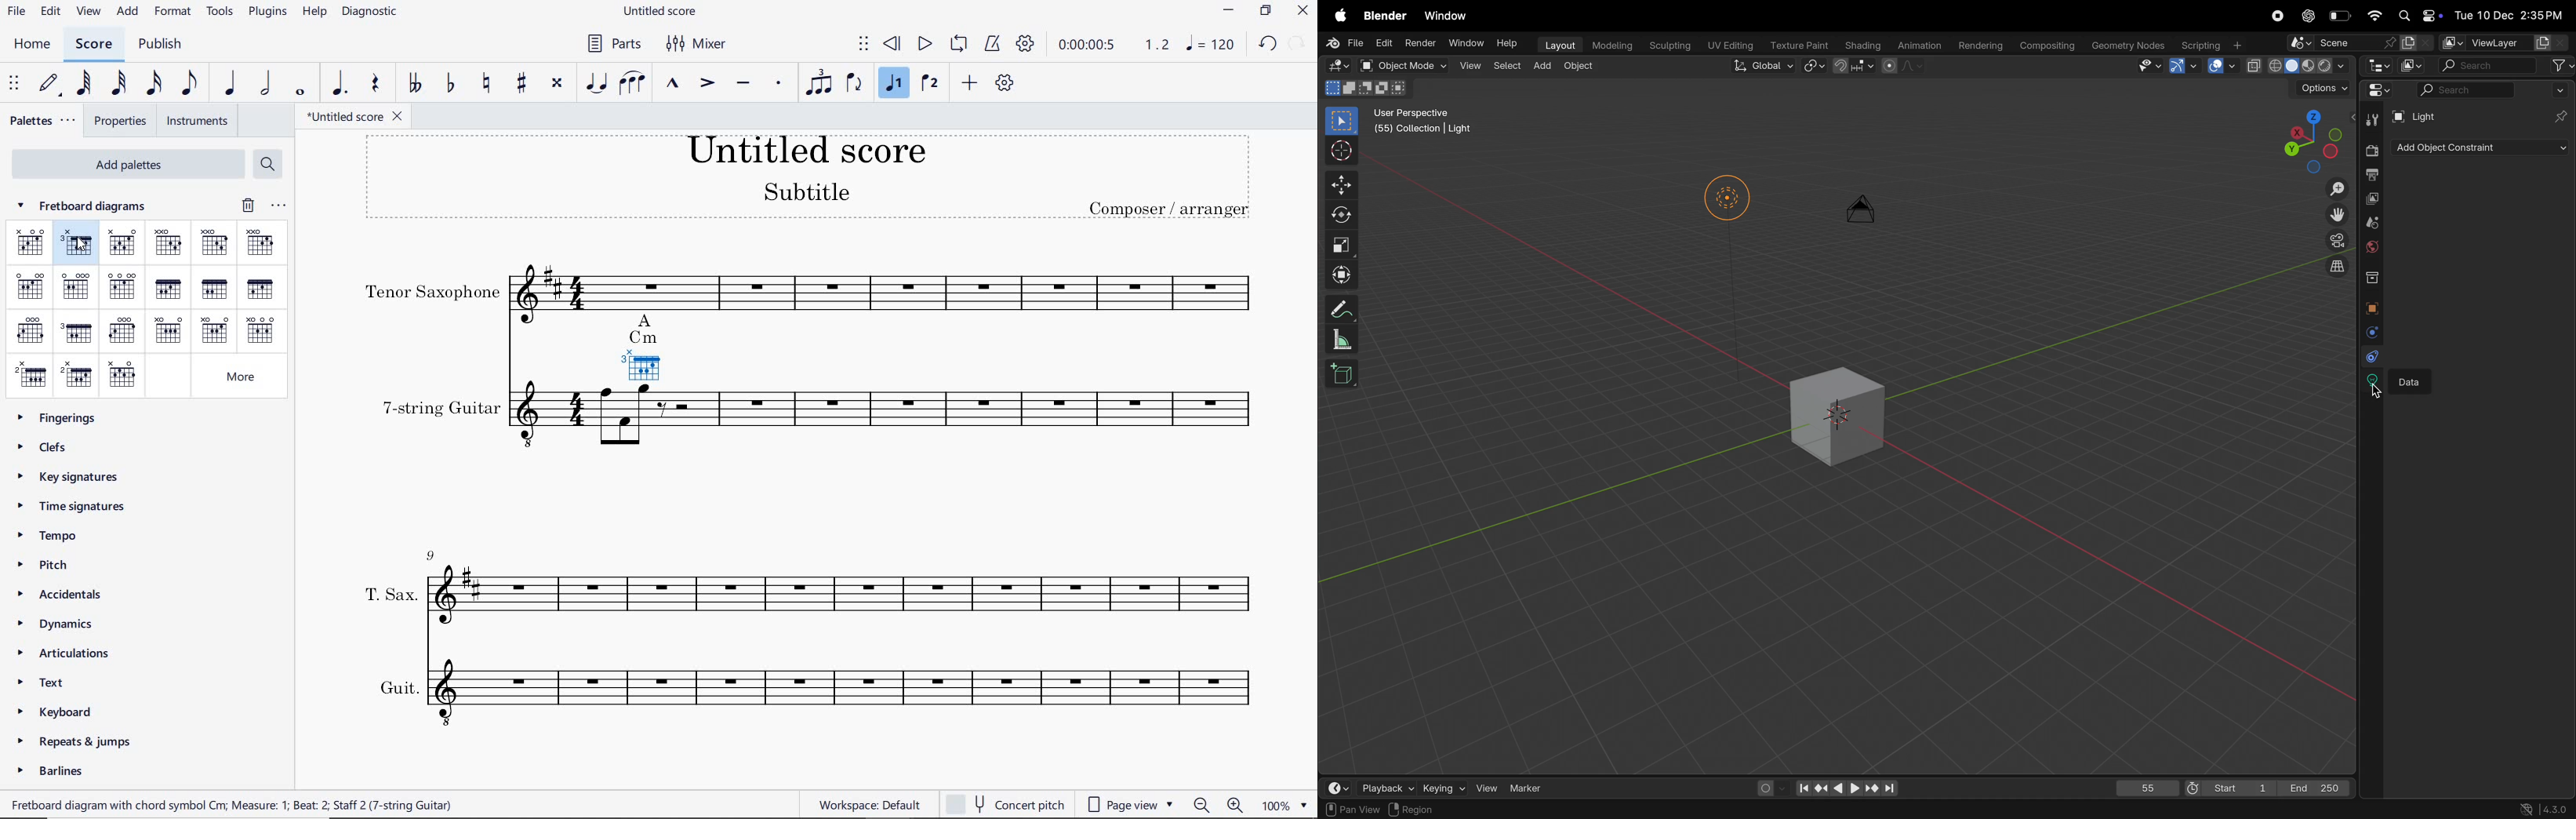  I want to click on TIME SIGNATURES, so click(85, 509).